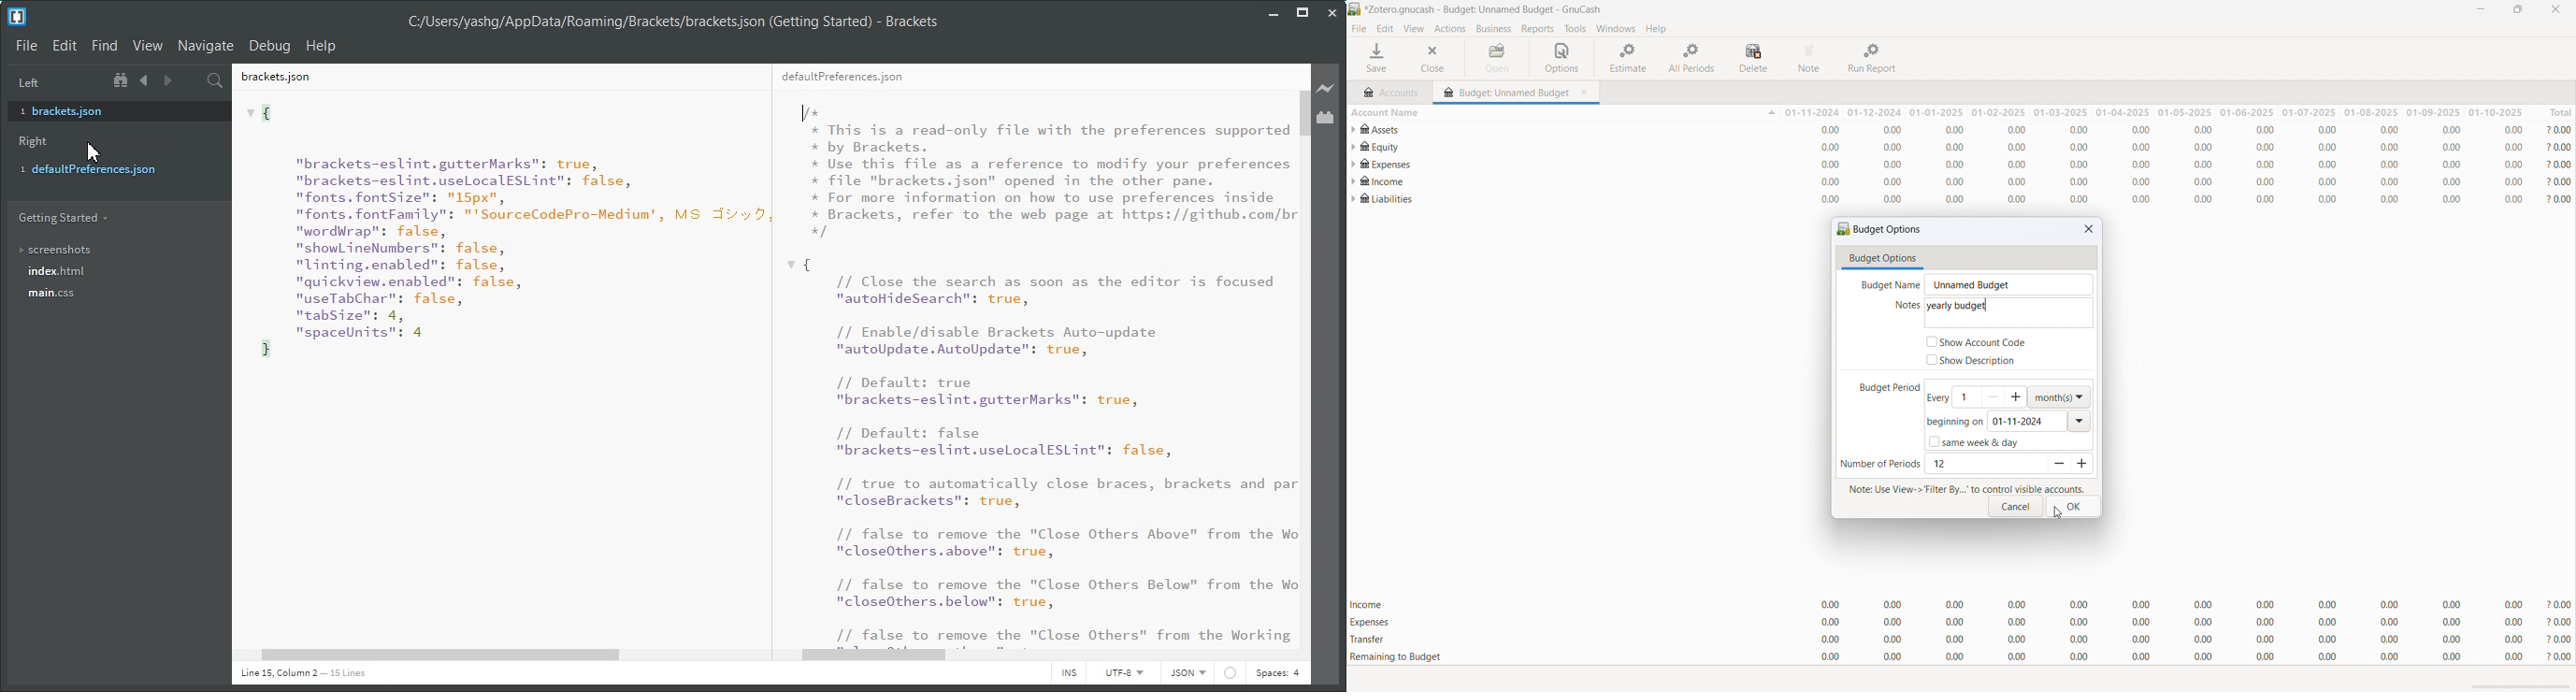 The width and height of the screenshot is (2576, 700). What do you see at coordinates (1413, 29) in the screenshot?
I see `view` at bounding box center [1413, 29].